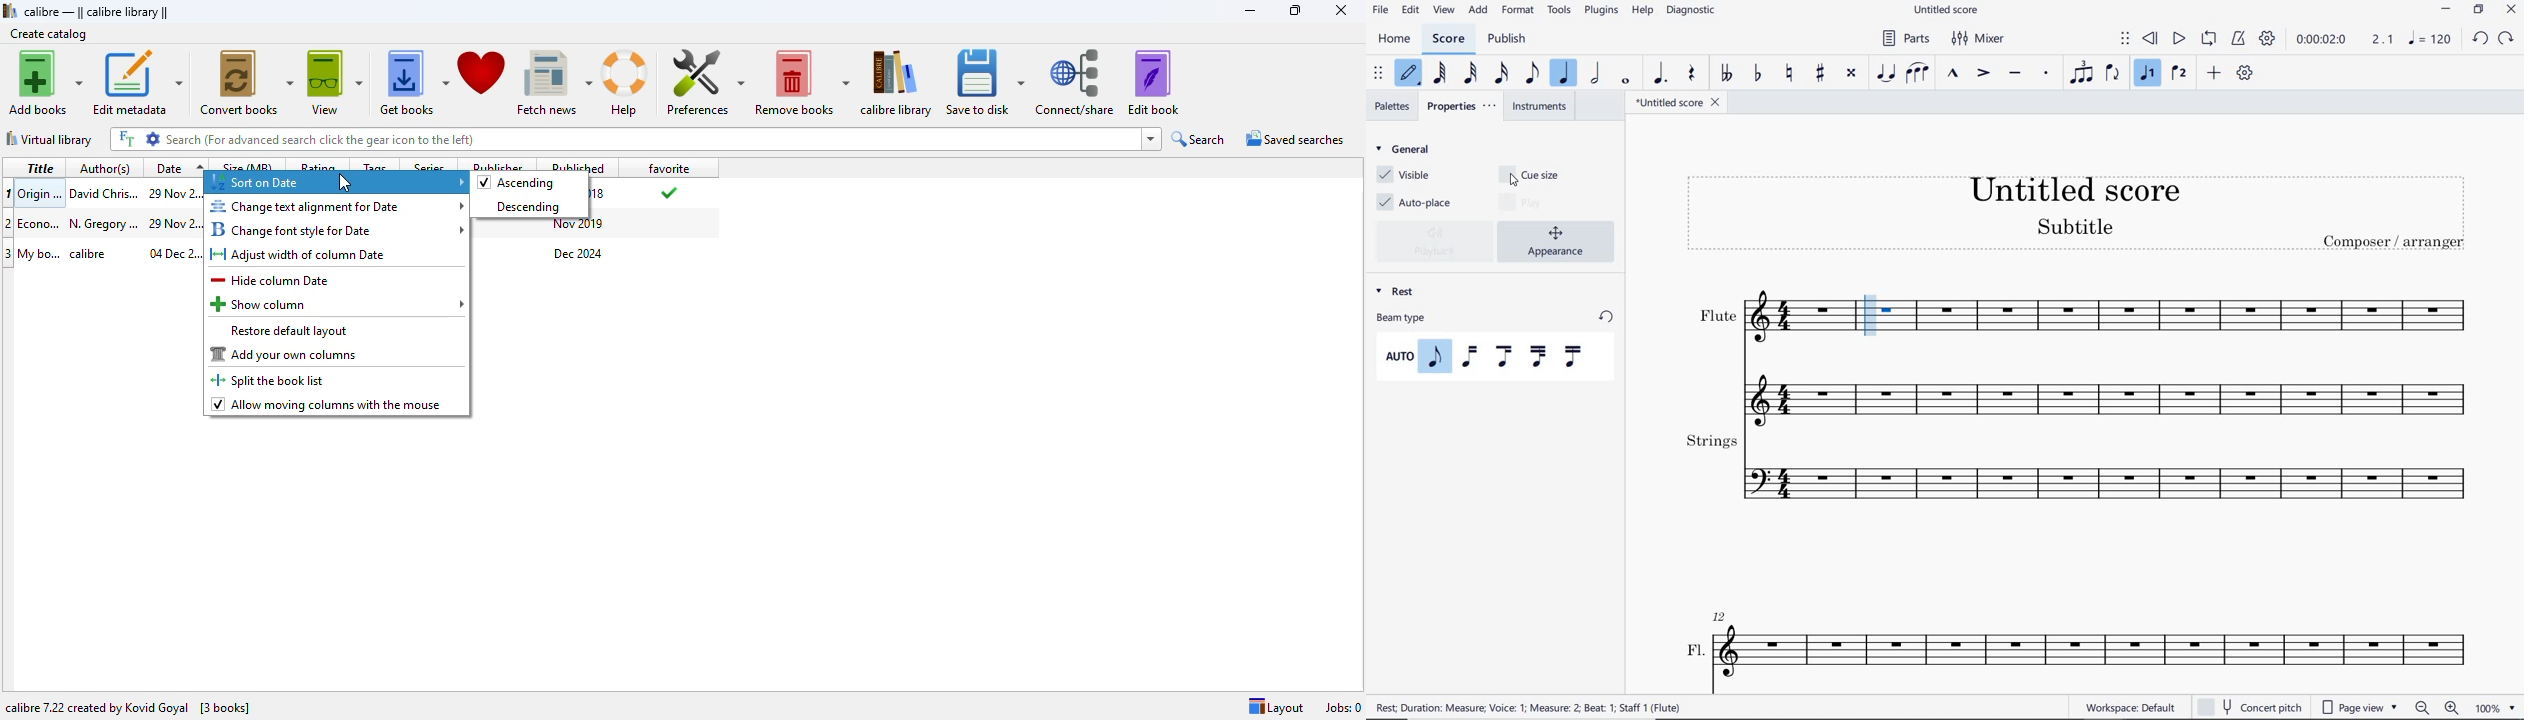 This screenshot has height=728, width=2548. Describe the element at coordinates (580, 225) in the screenshot. I see `publish date` at that location.